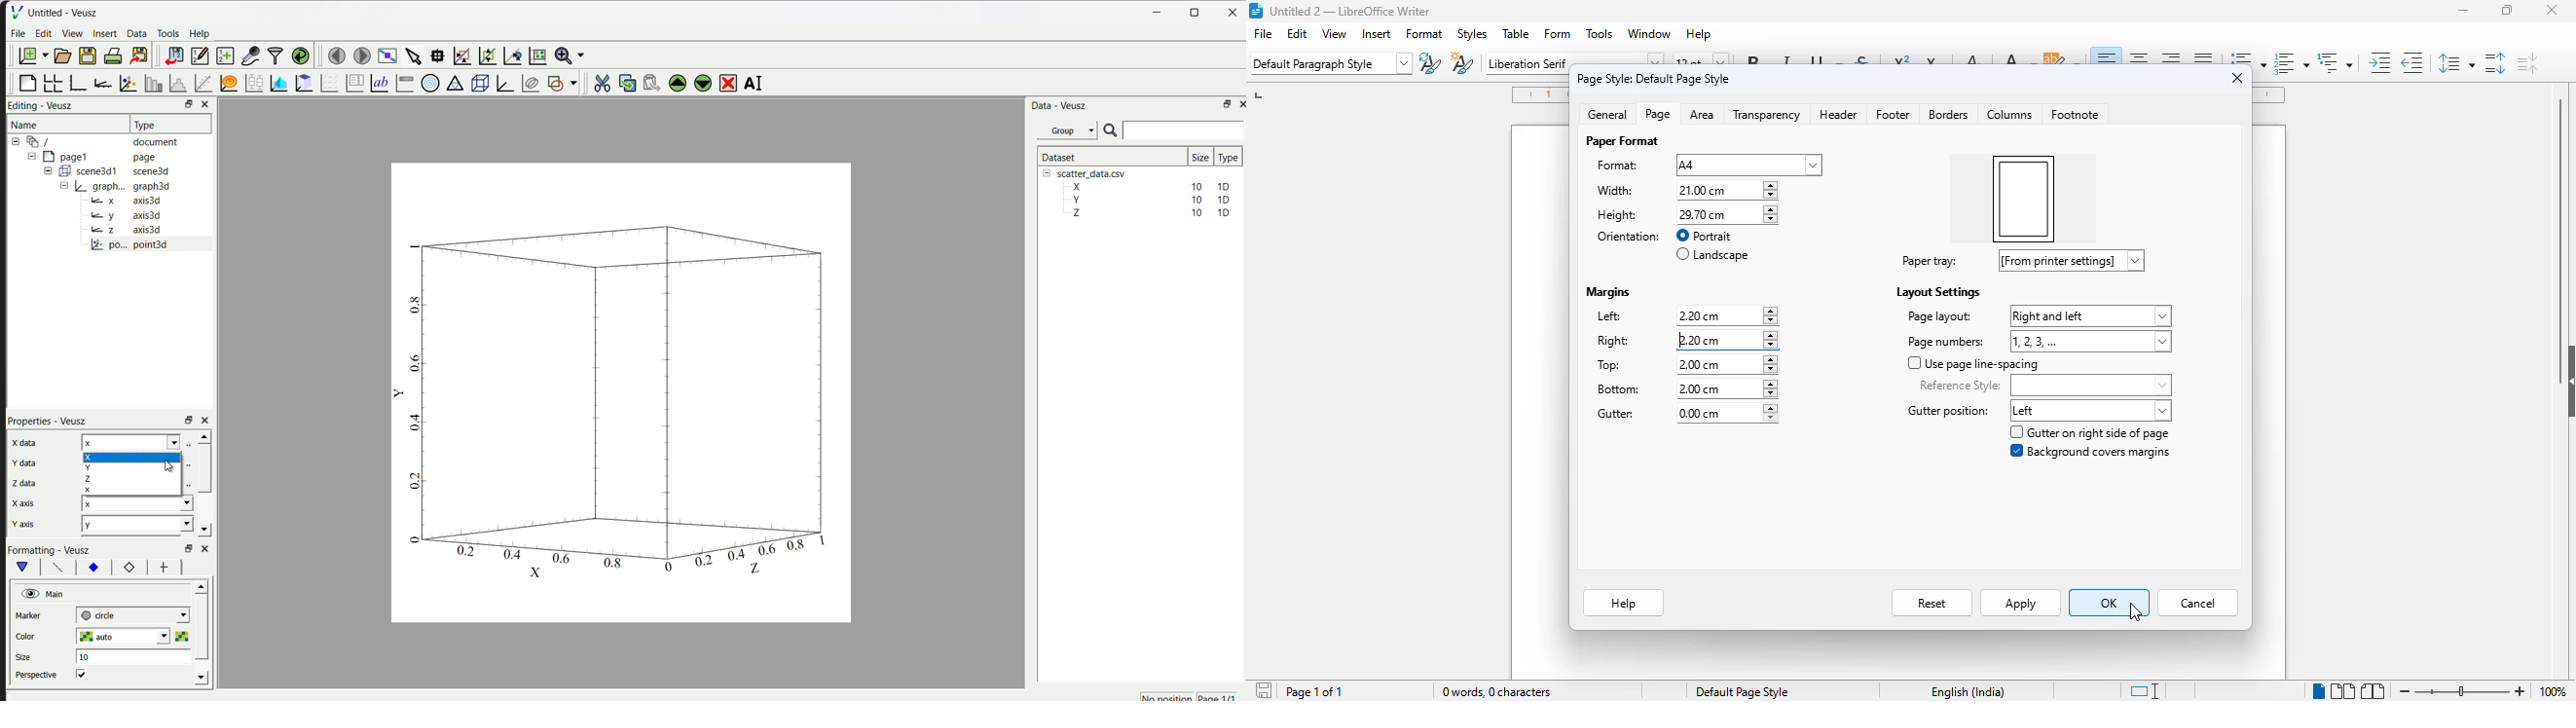  What do you see at coordinates (30, 55) in the screenshot?
I see `new document` at bounding box center [30, 55].